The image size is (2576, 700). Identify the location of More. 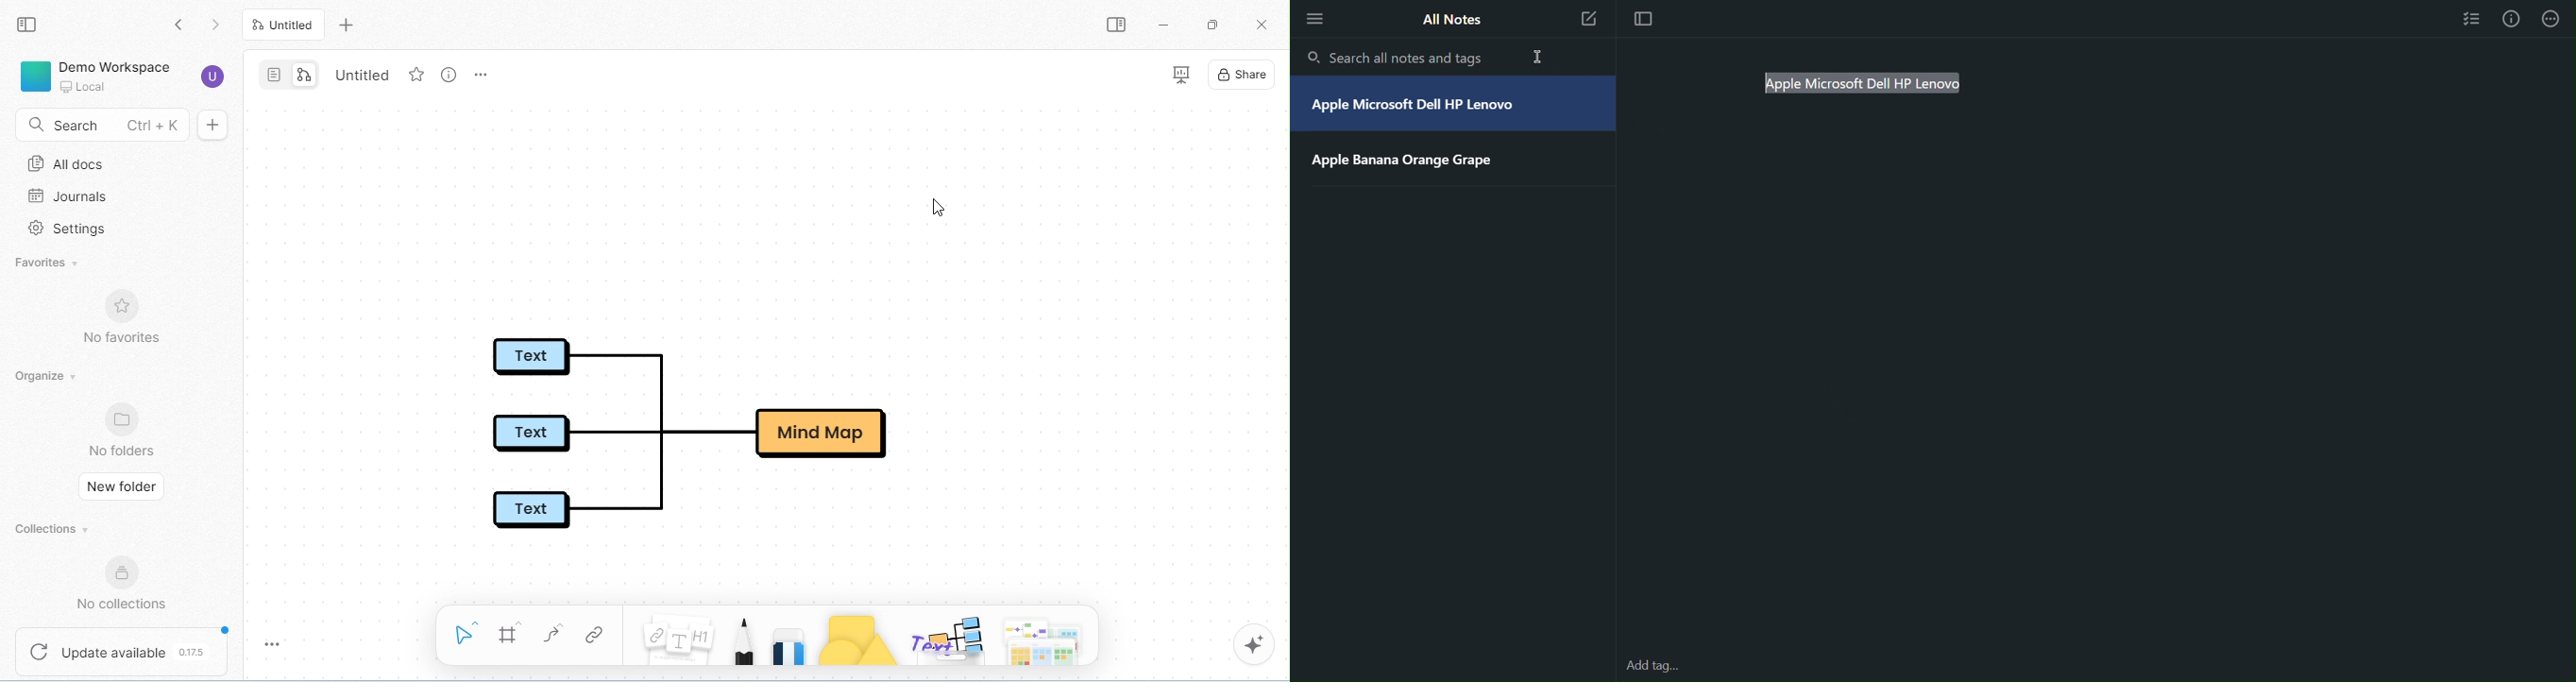
(2555, 19).